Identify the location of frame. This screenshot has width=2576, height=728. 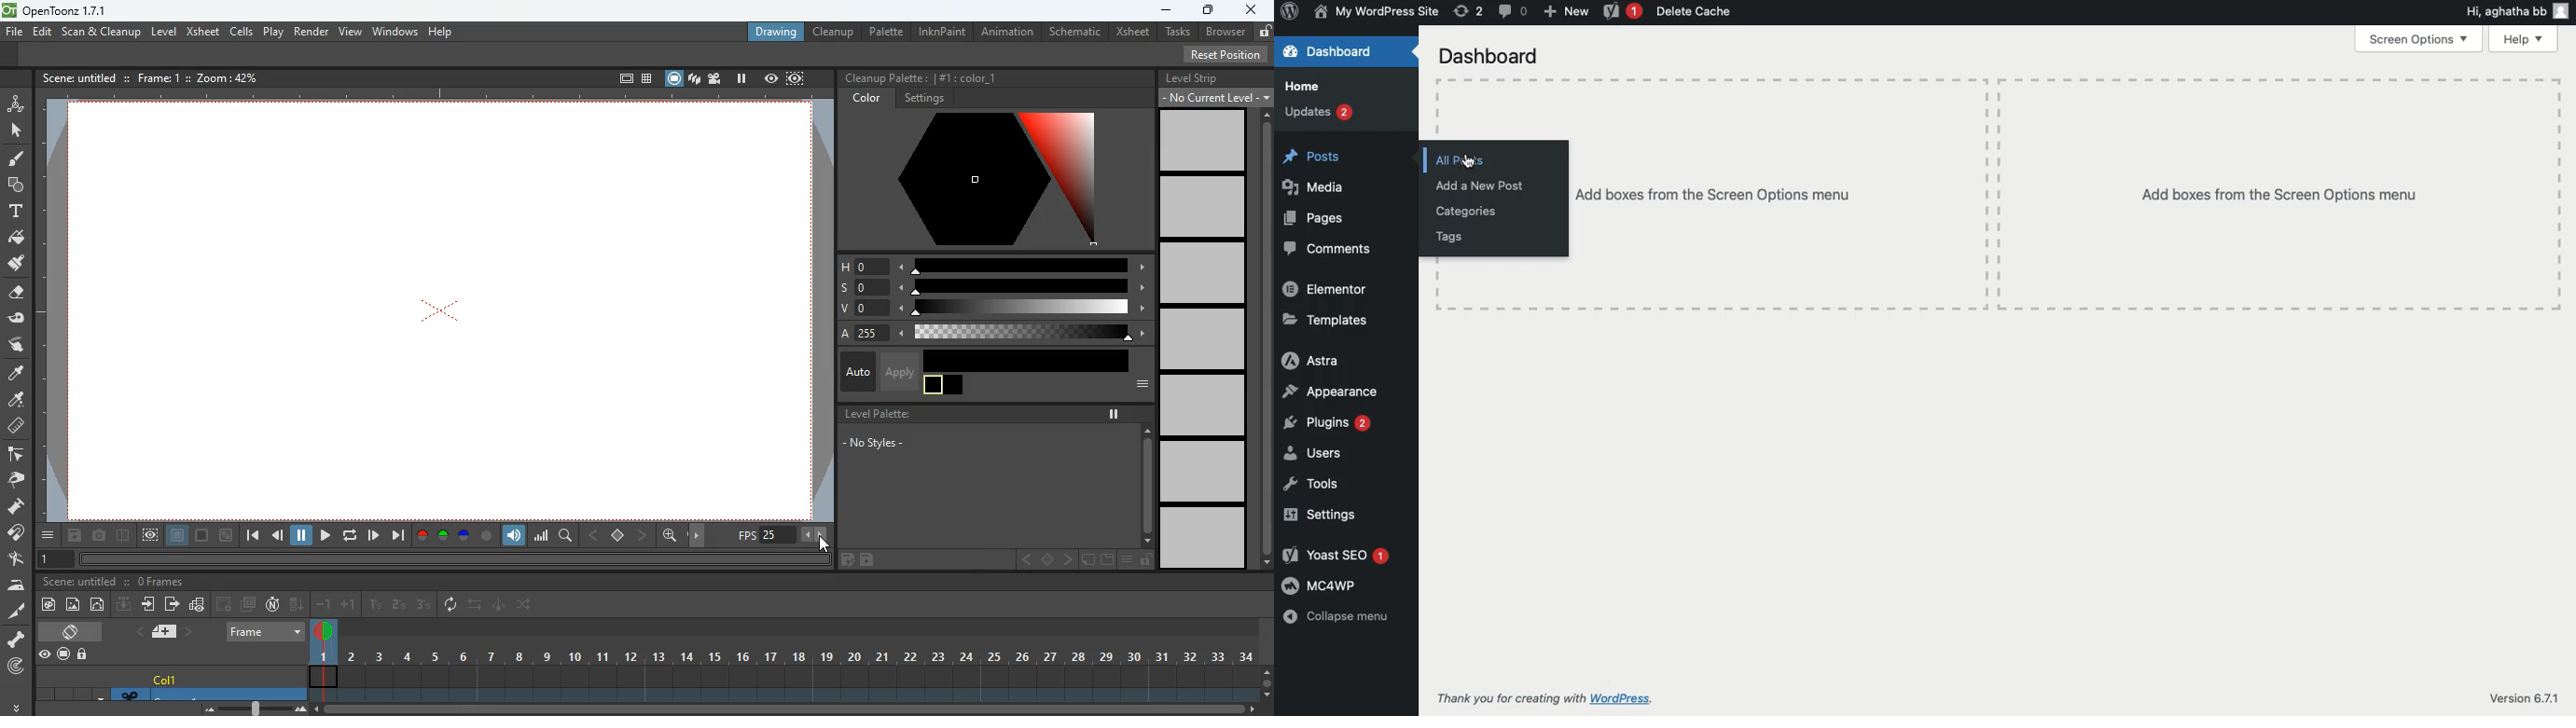
(794, 78).